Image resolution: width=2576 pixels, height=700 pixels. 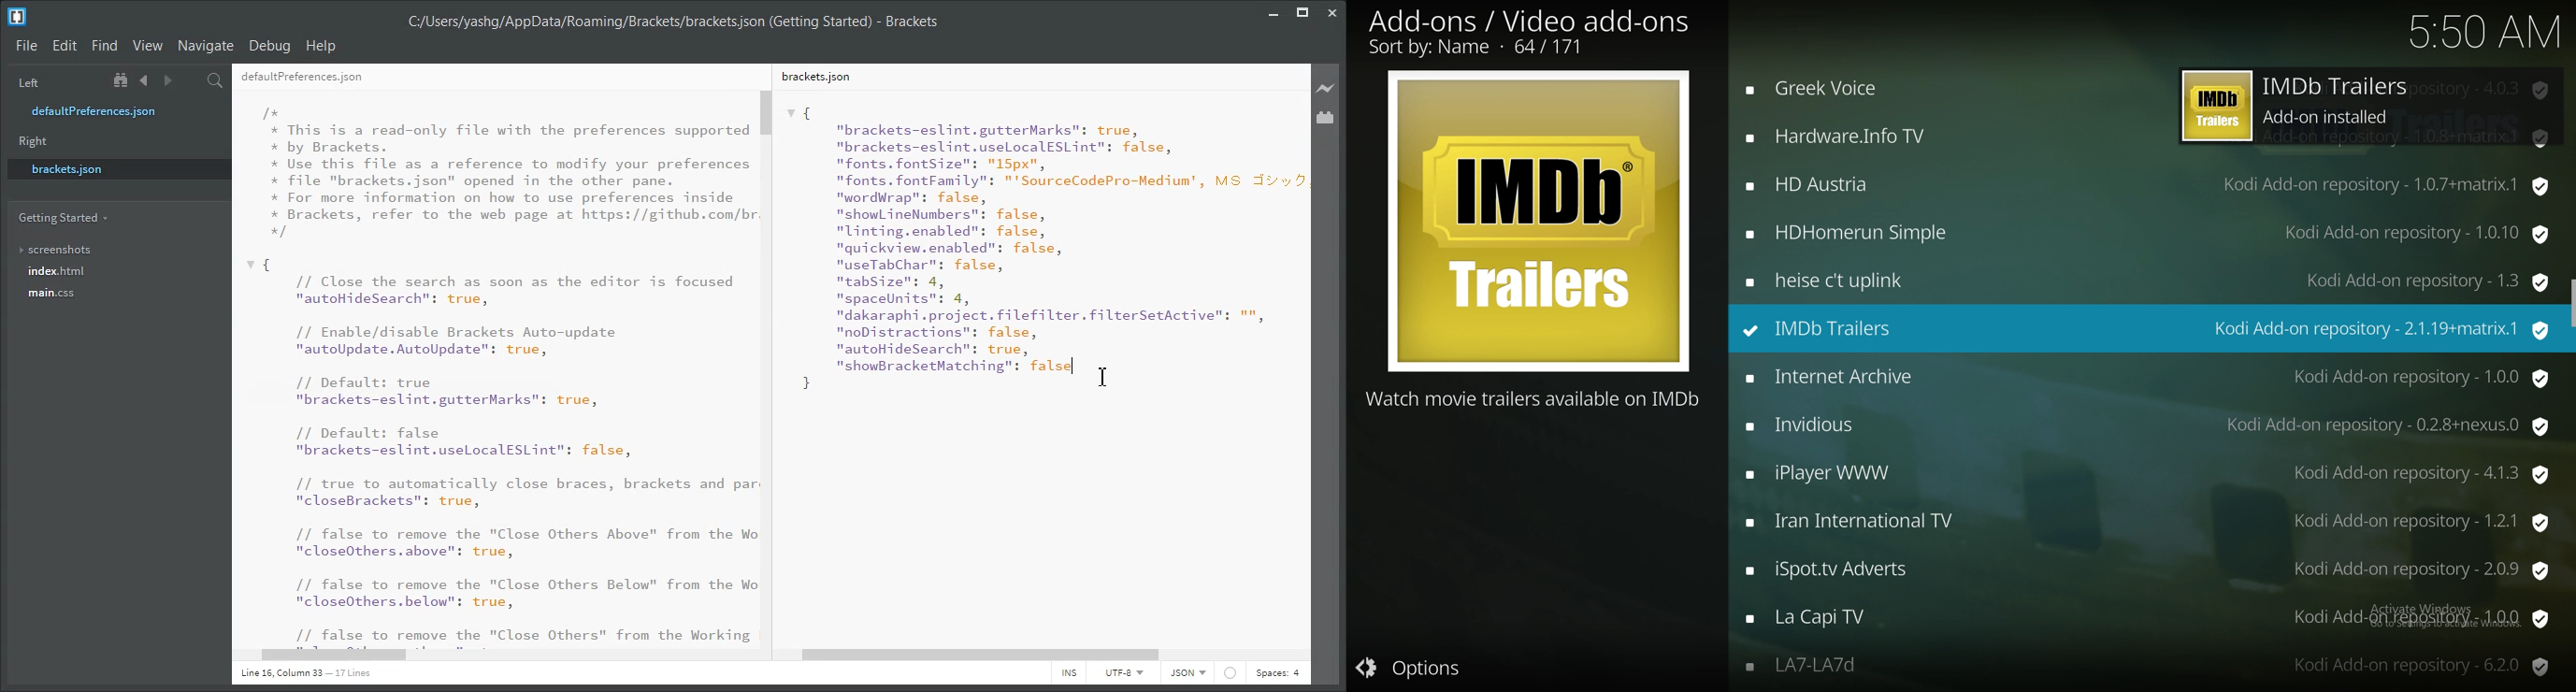 What do you see at coordinates (270, 47) in the screenshot?
I see `Debug` at bounding box center [270, 47].